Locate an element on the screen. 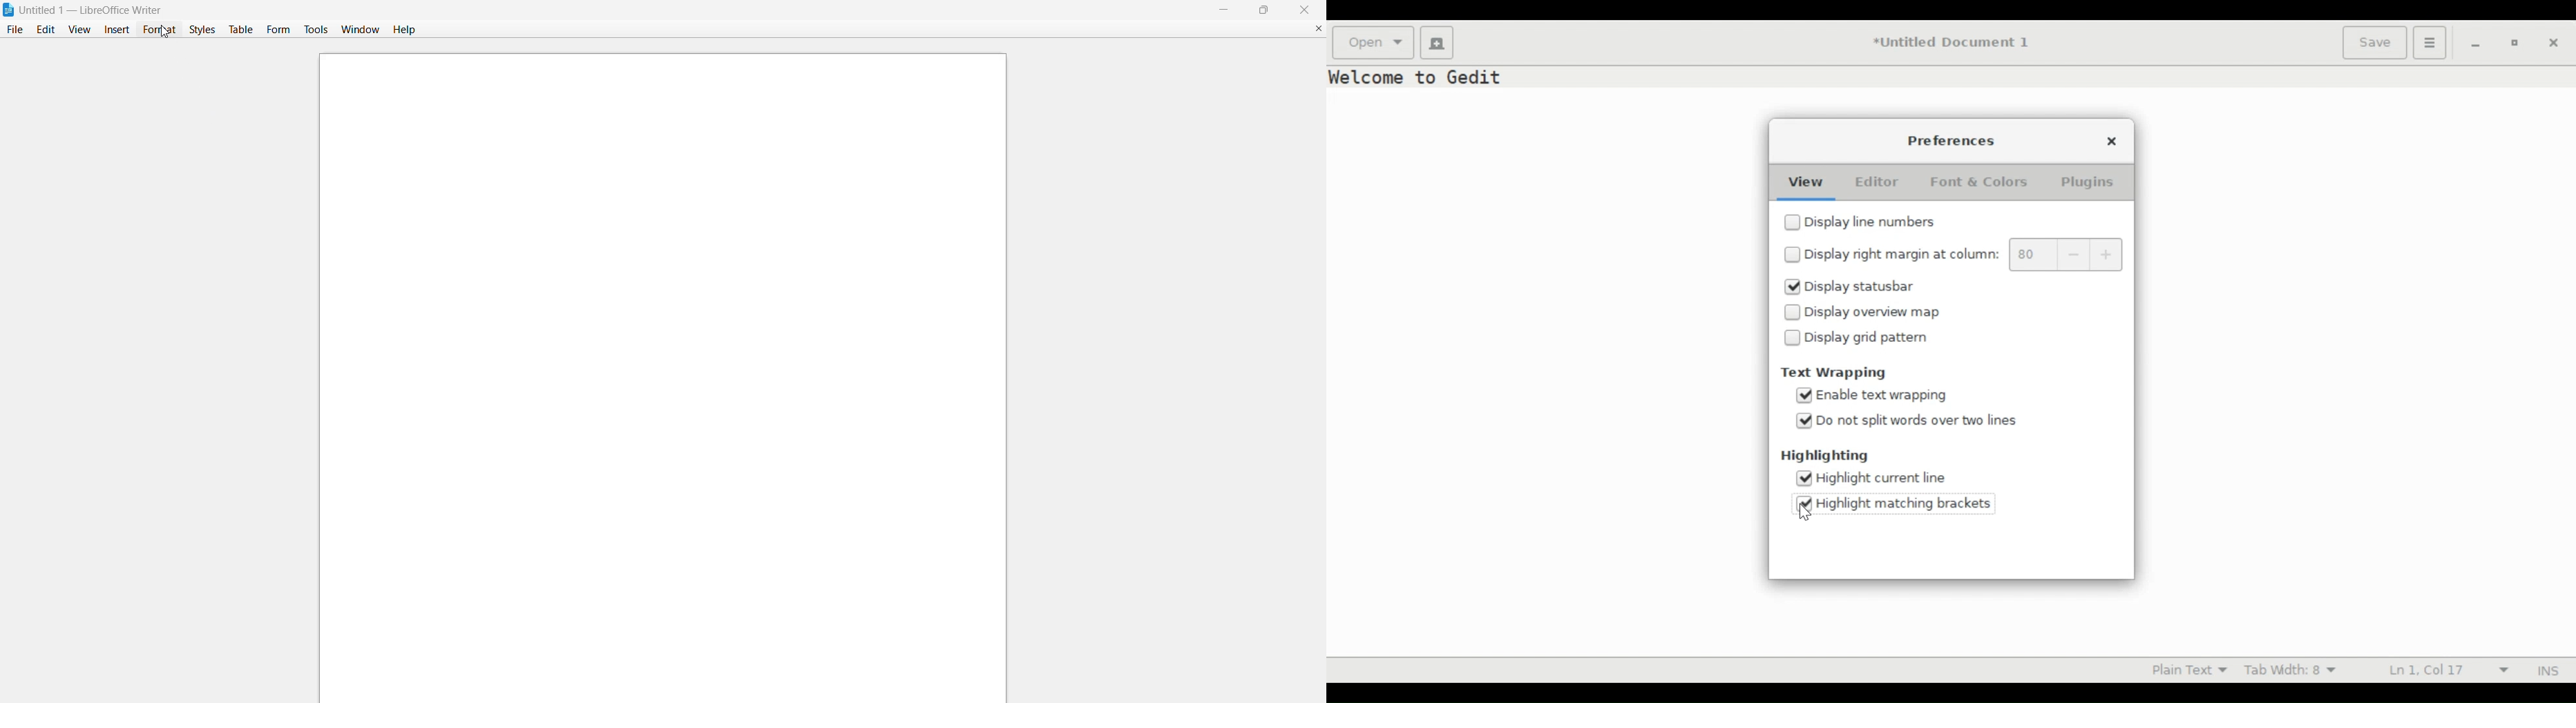 This screenshot has width=2576, height=728. minimize is located at coordinates (2474, 43).